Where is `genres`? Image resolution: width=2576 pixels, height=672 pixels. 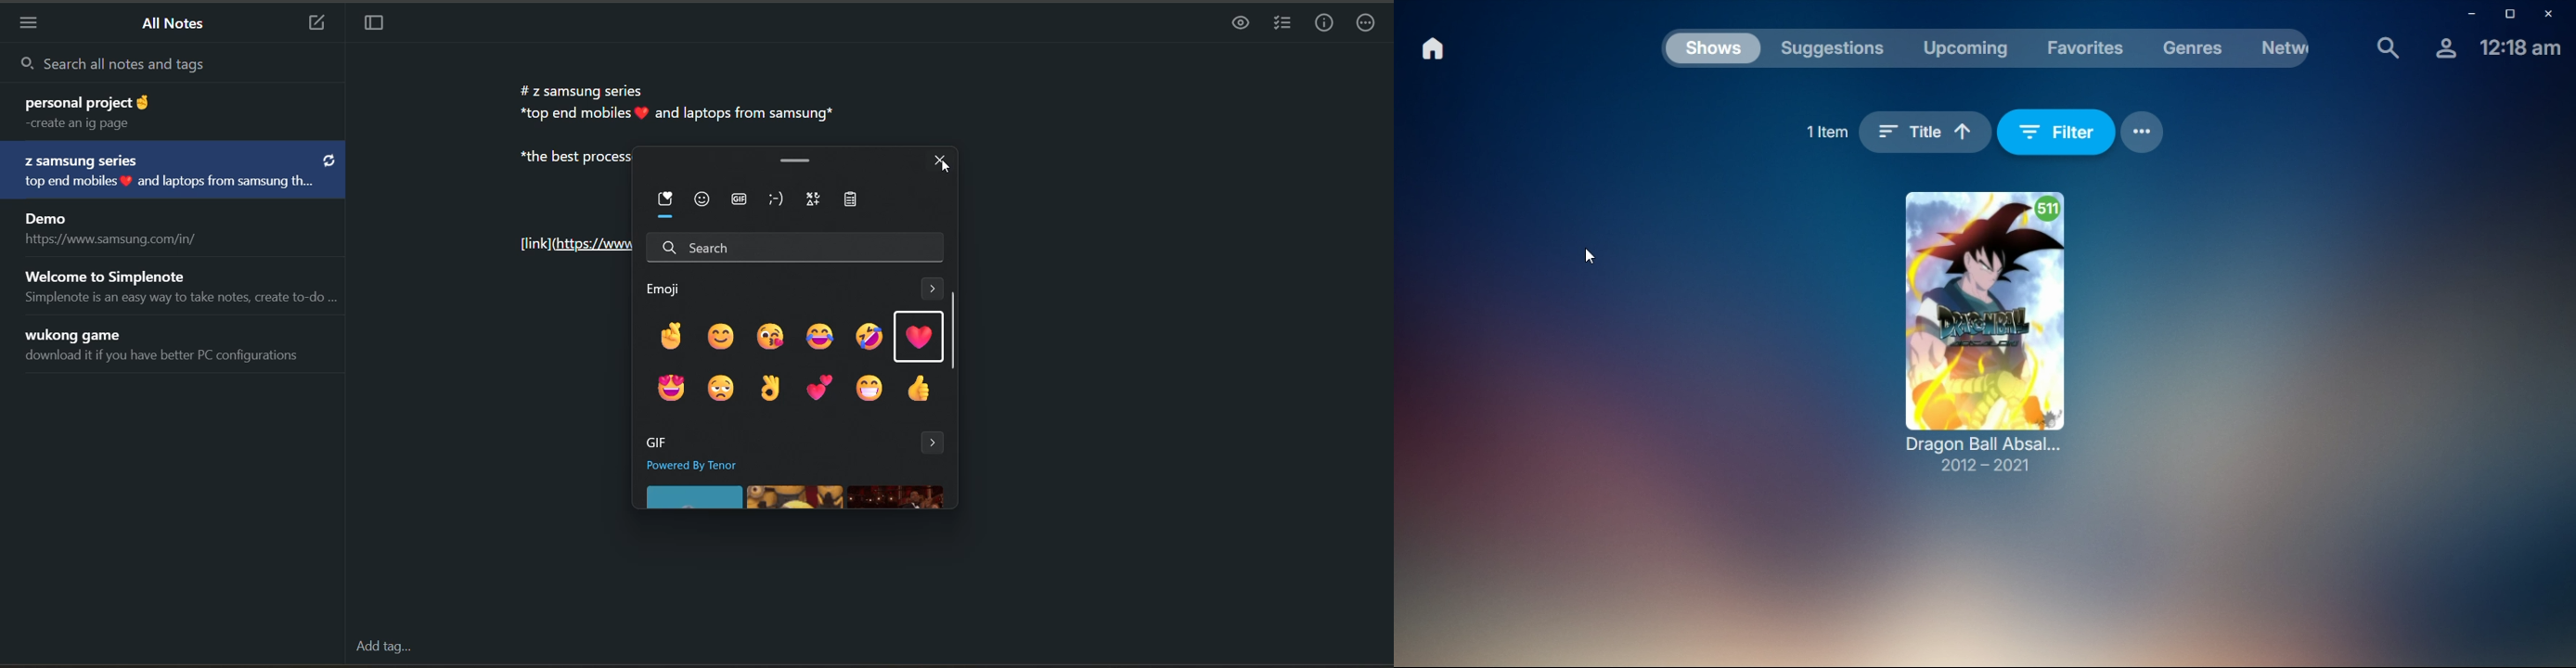
genres is located at coordinates (2197, 47).